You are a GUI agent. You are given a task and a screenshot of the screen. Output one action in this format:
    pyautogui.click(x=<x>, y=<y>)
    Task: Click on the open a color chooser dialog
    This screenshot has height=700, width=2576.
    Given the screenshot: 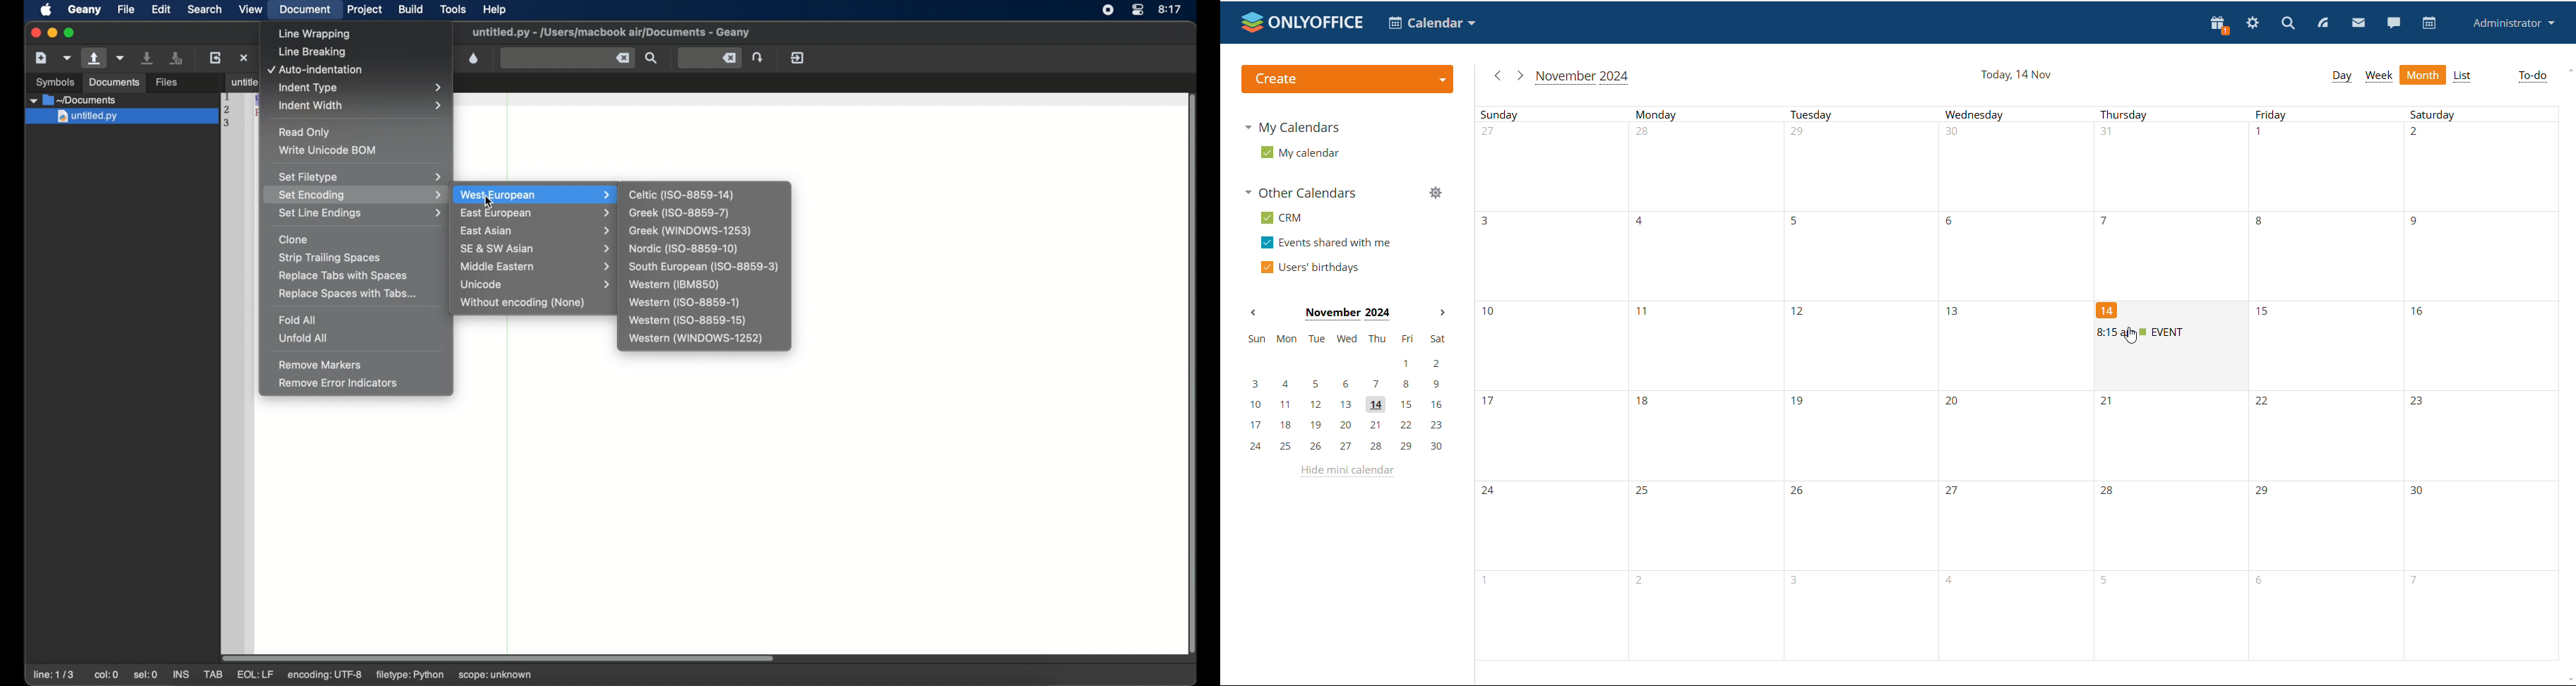 What is the action you would take?
    pyautogui.click(x=474, y=58)
    